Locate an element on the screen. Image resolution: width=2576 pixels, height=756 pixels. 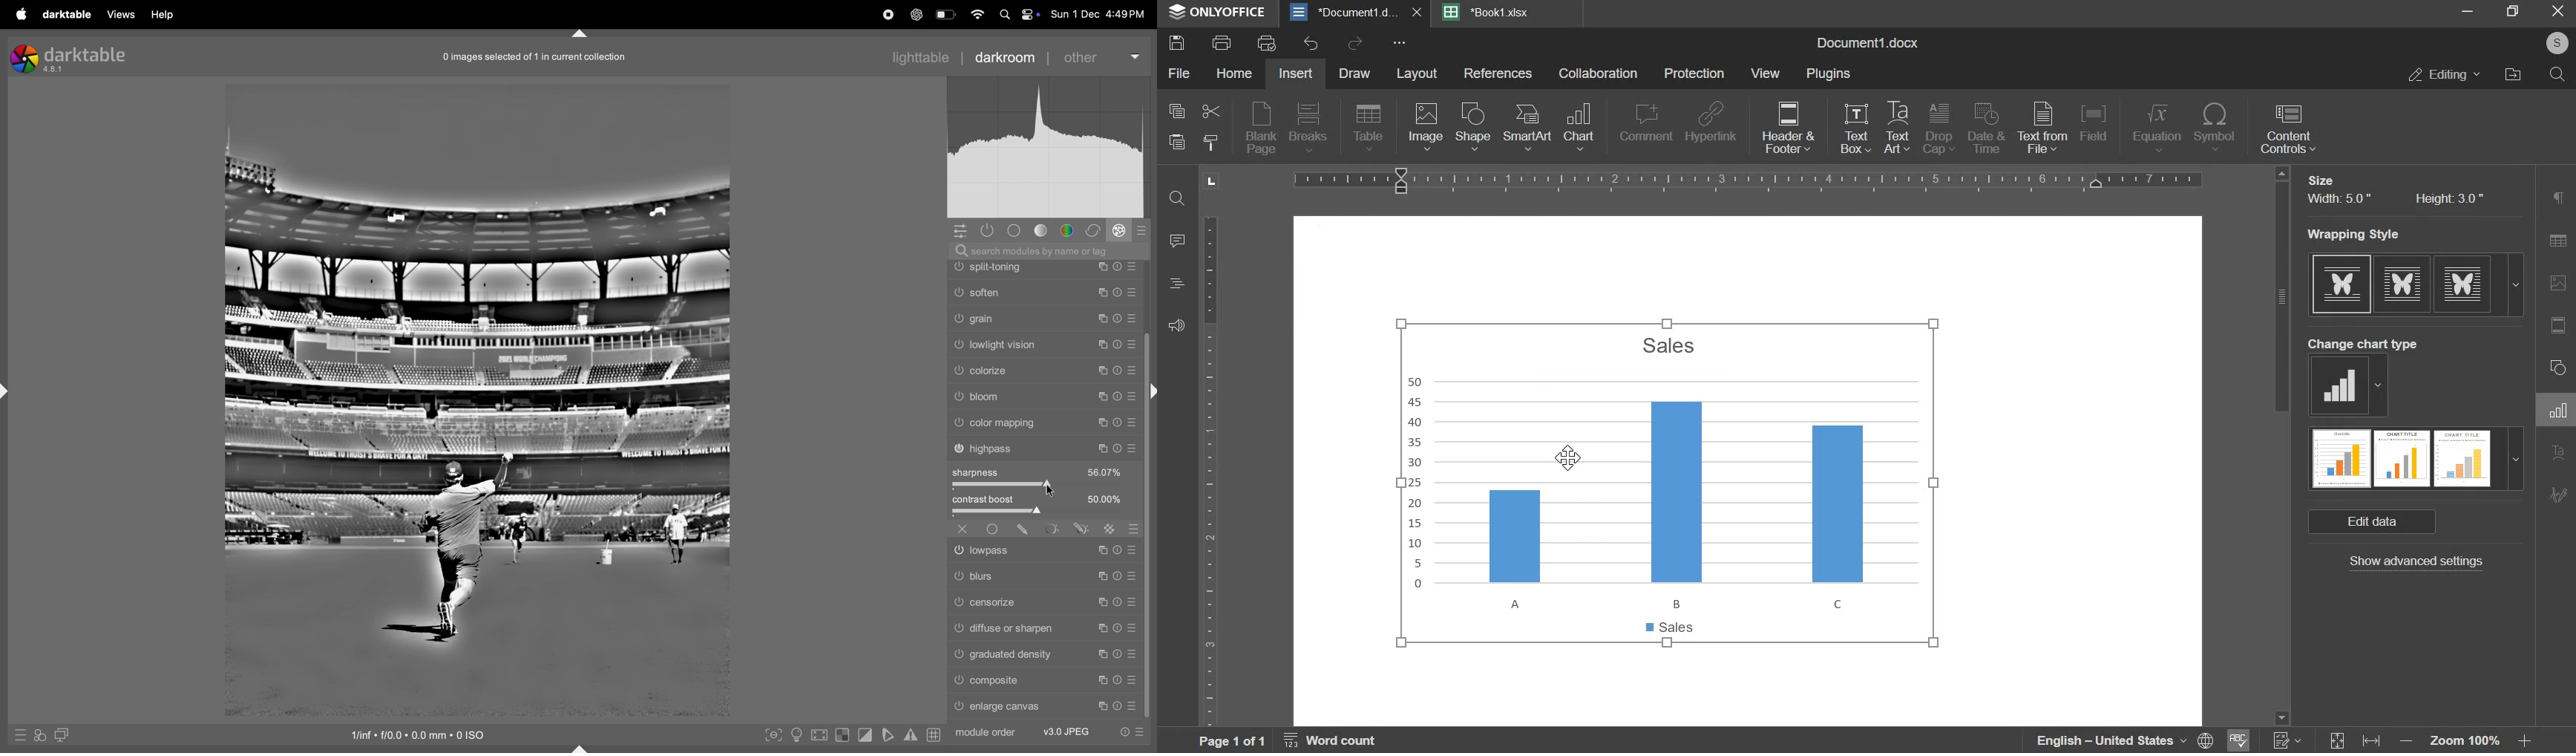
equation is located at coordinates (2155, 129).